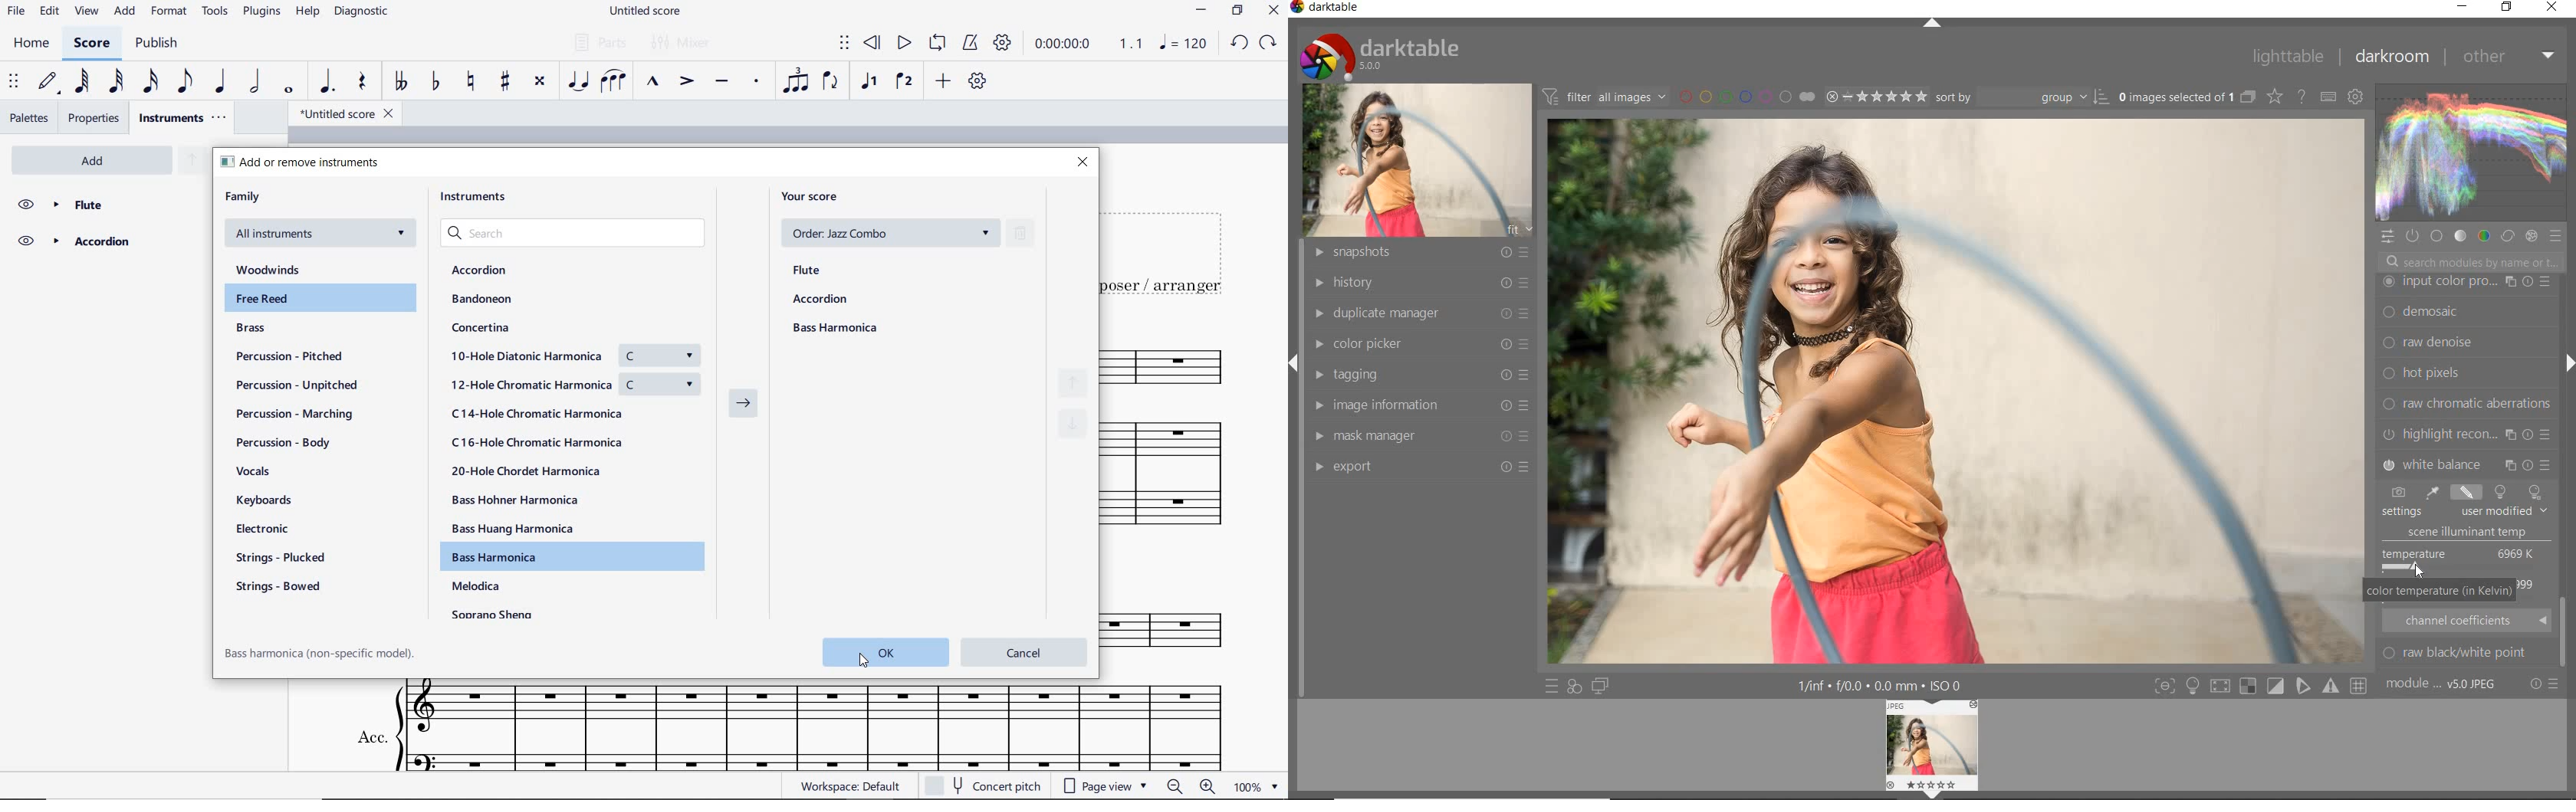 The height and width of the screenshot is (812, 2576). I want to click on vignetting, so click(2466, 434).